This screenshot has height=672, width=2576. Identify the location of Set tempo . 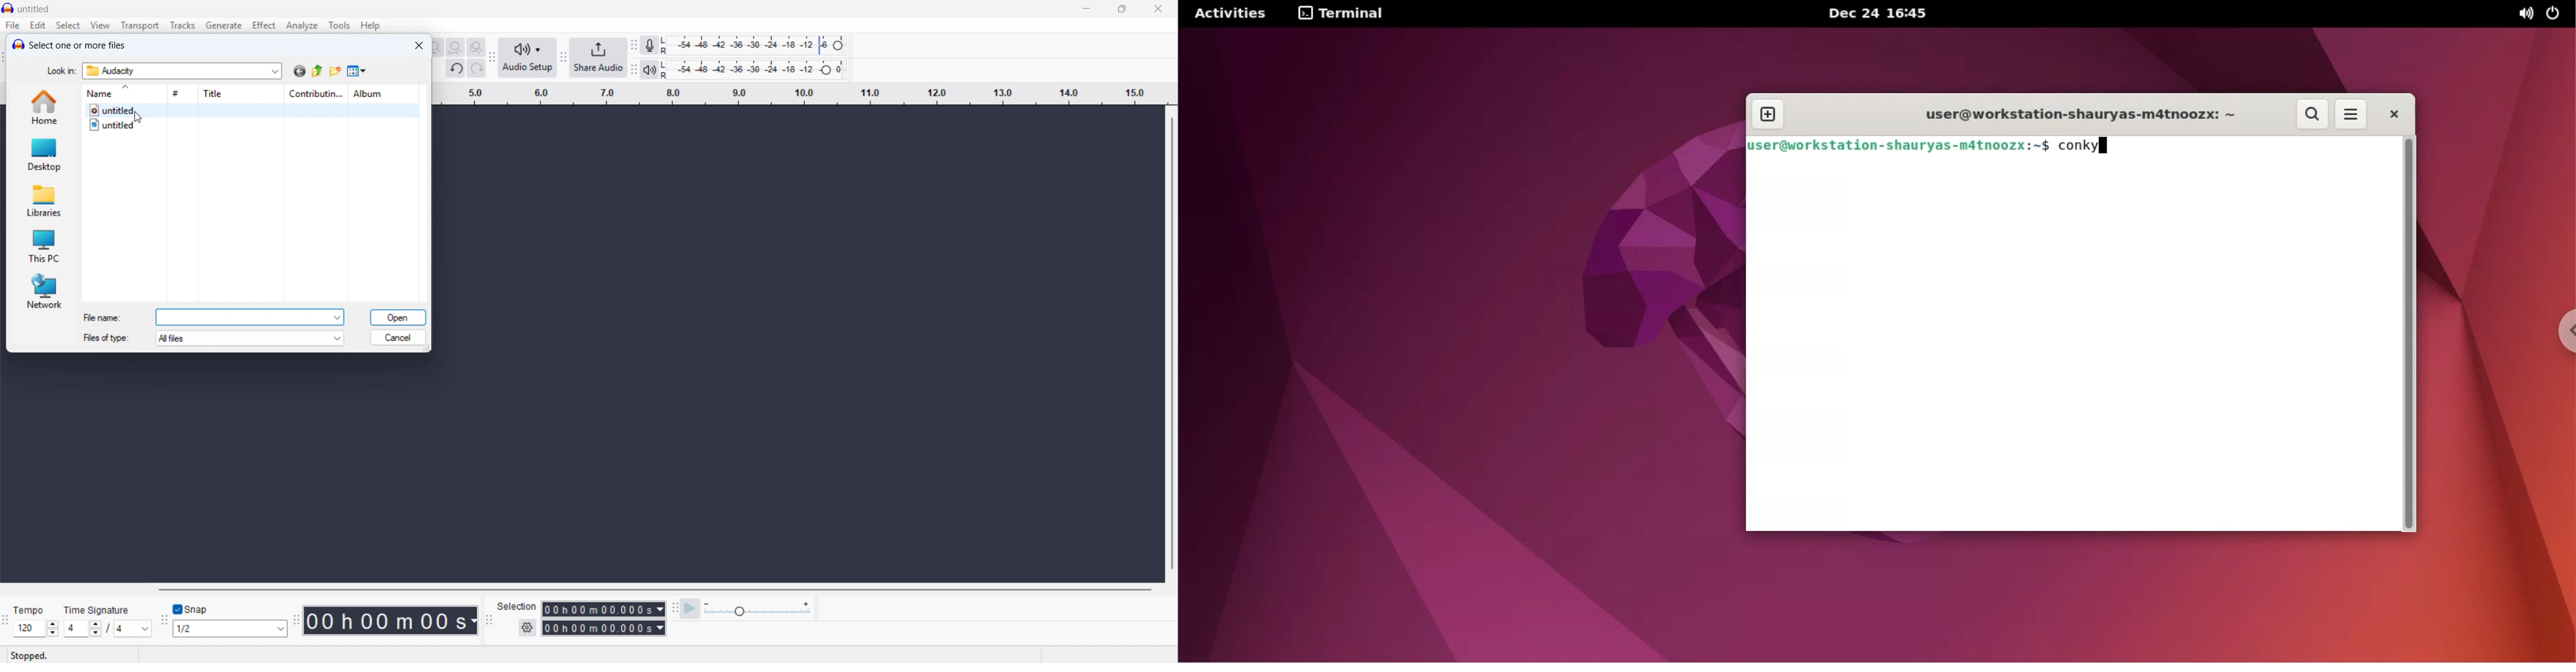
(36, 629).